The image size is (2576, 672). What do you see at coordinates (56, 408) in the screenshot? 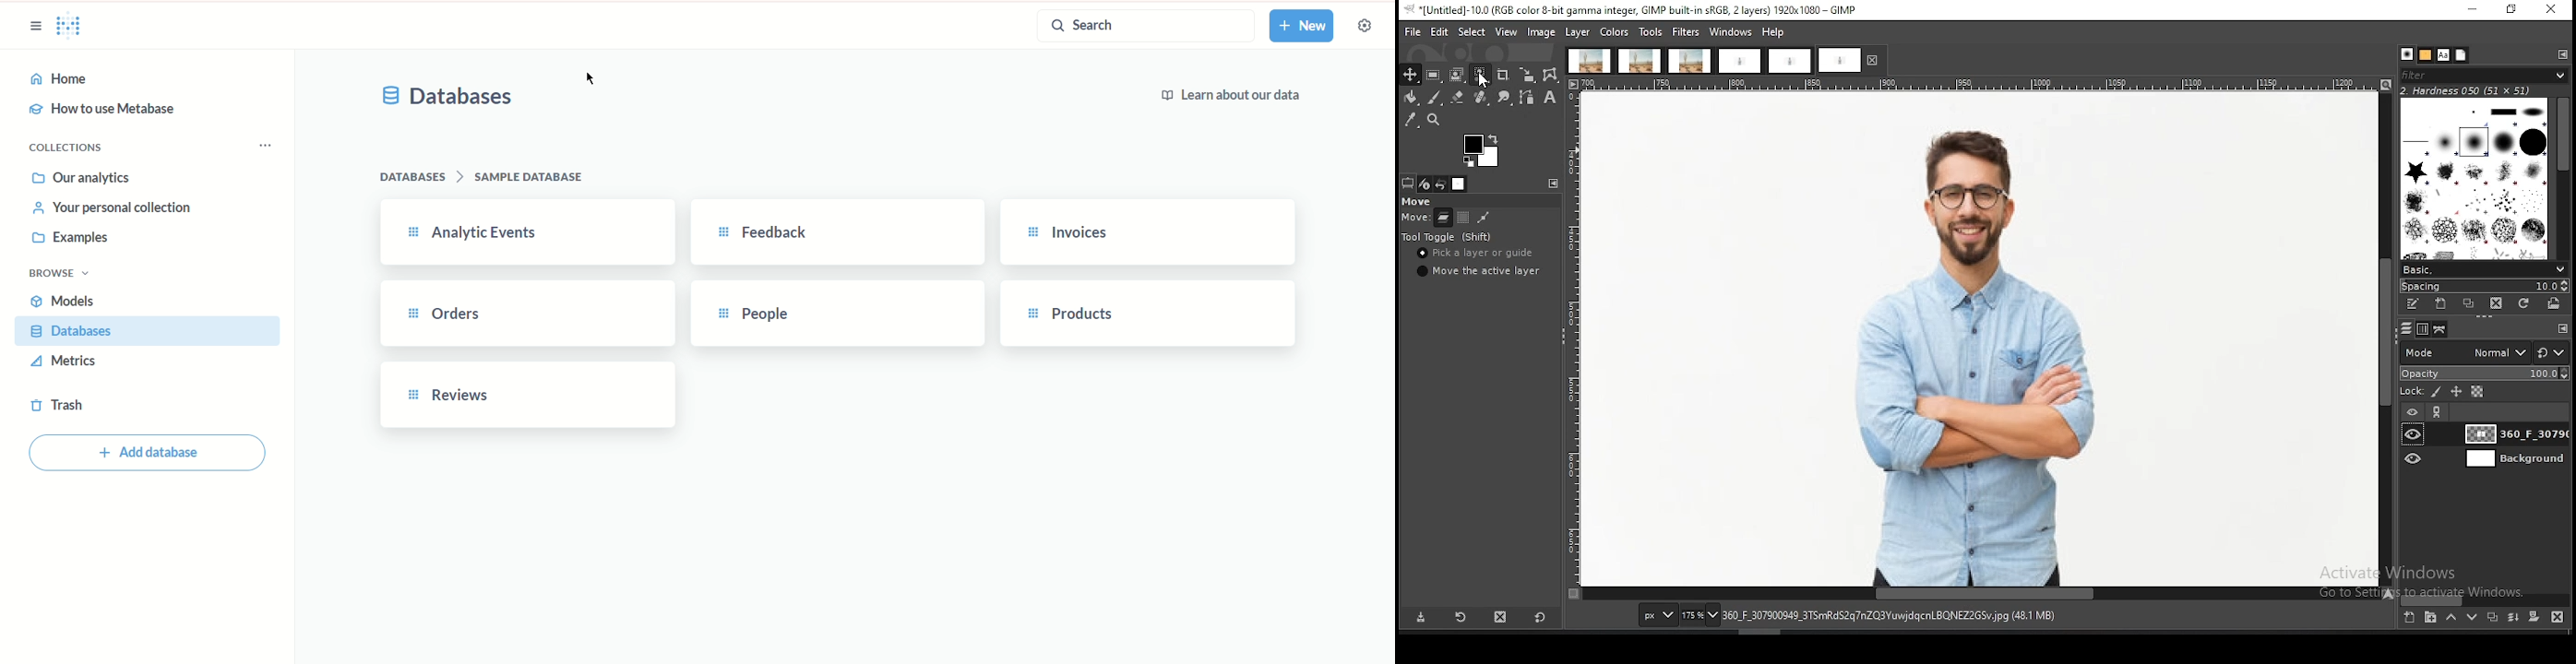
I see `trash` at bounding box center [56, 408].